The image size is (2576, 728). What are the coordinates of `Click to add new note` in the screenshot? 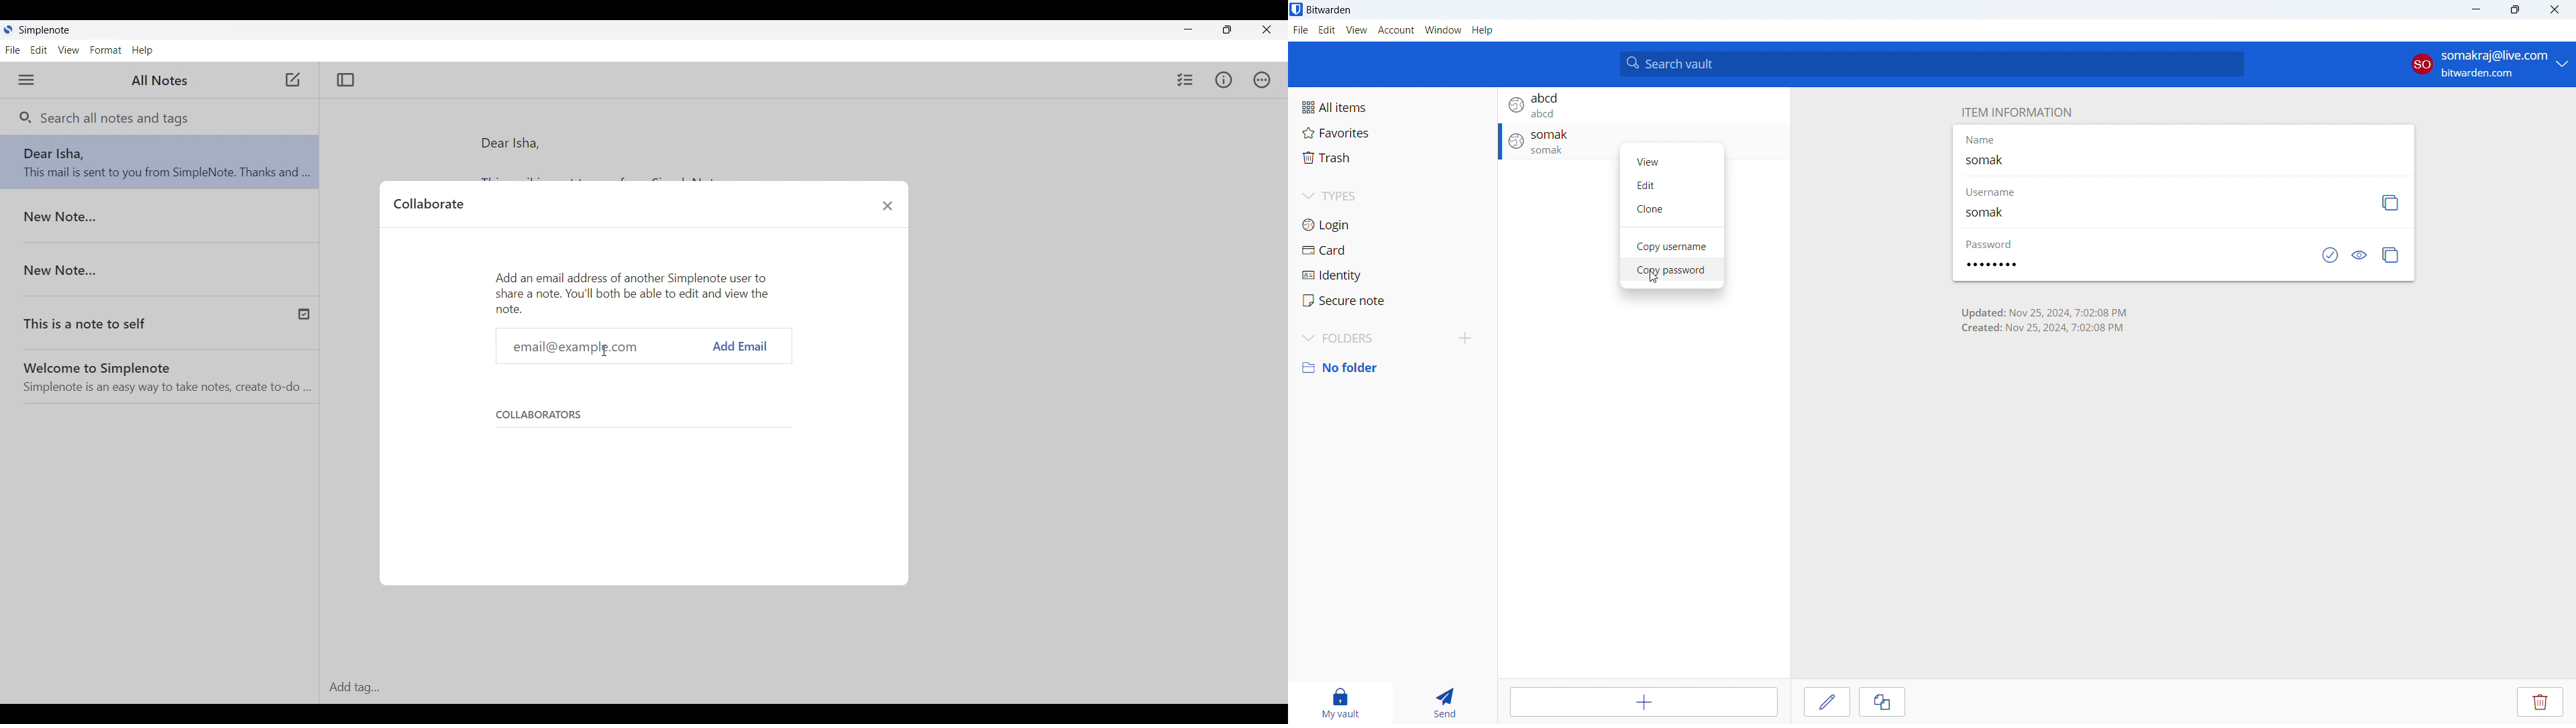 It's located at (292, 80).